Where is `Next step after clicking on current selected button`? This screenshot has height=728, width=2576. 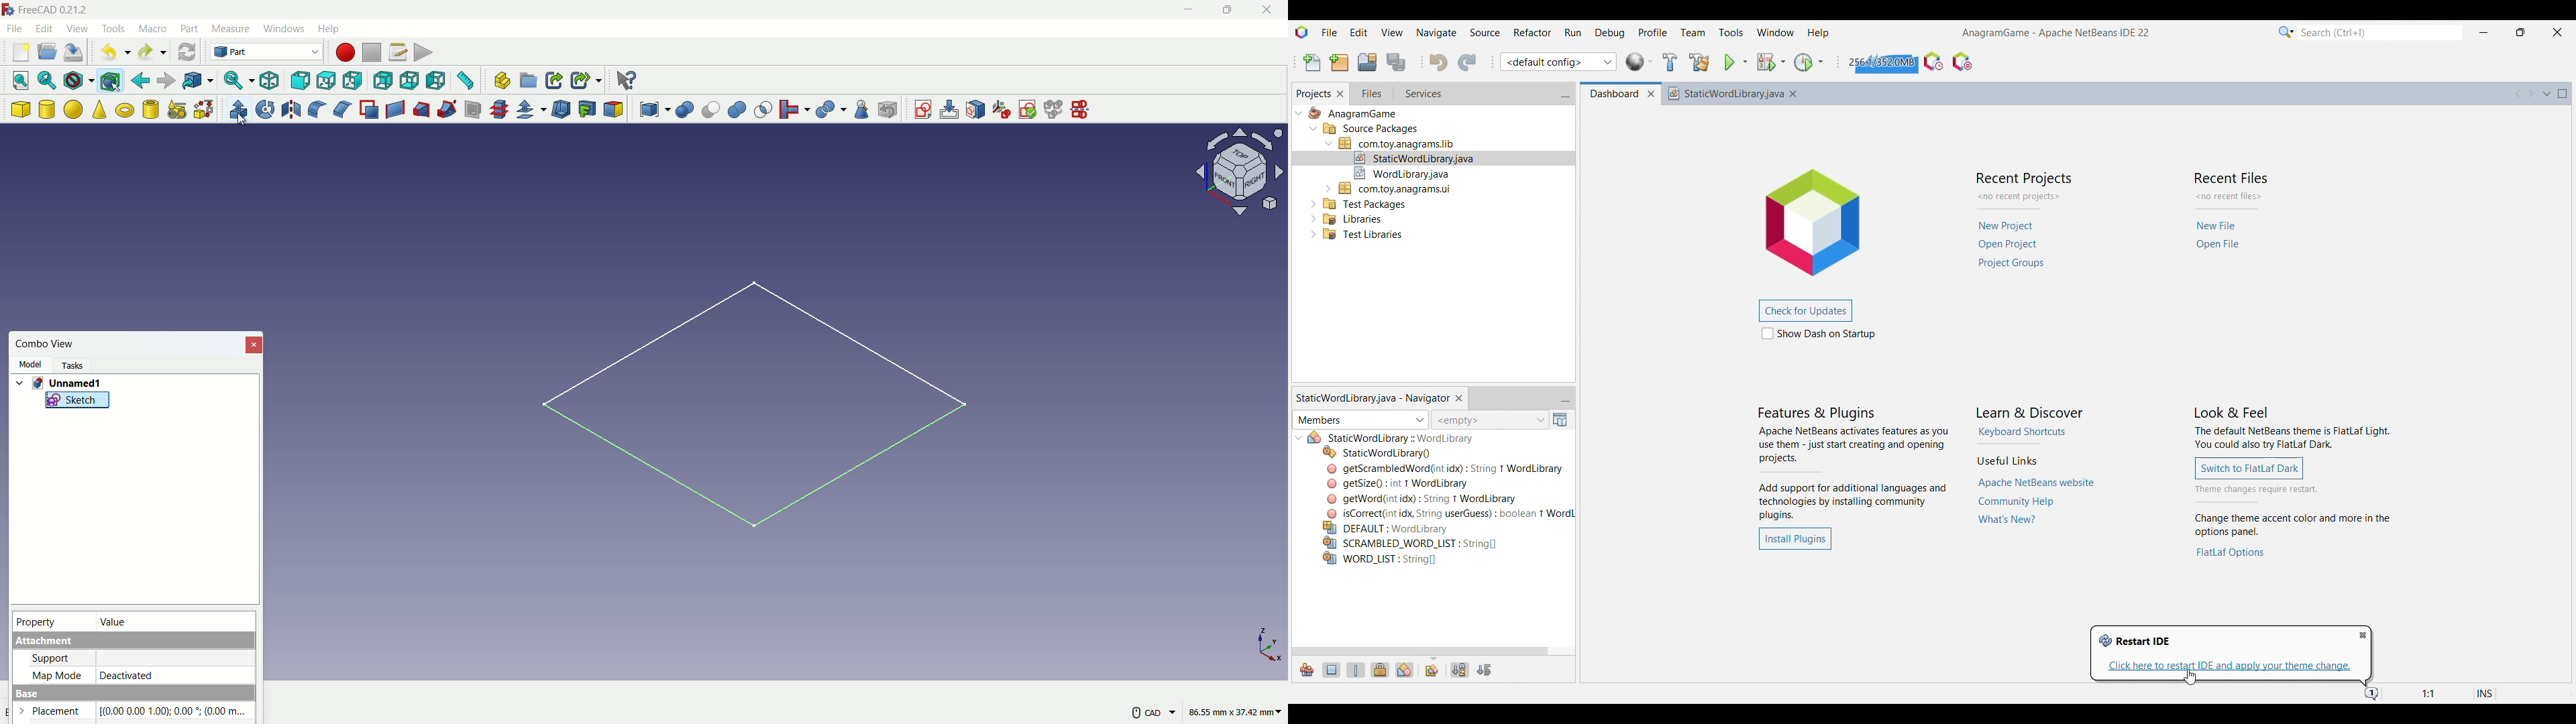
Next step after clicking on current selected button is located at coordinates (2292, 490).